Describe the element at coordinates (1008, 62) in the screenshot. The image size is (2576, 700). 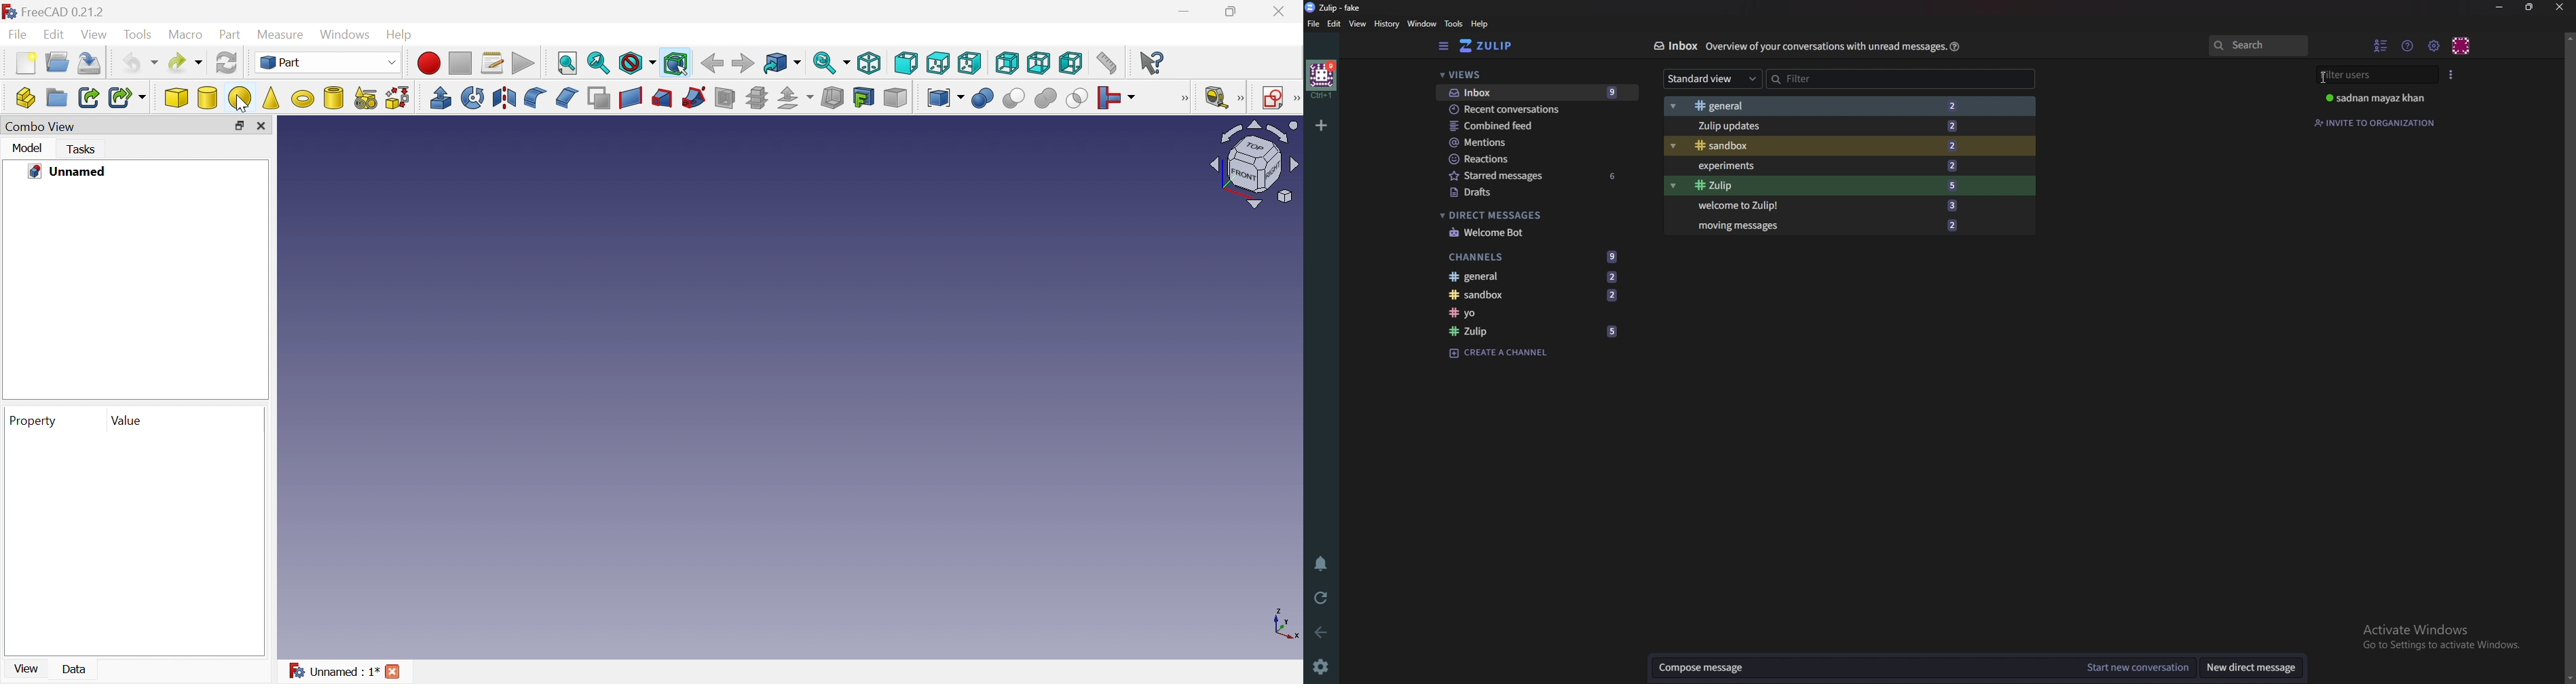
I see `Rear` at that location.